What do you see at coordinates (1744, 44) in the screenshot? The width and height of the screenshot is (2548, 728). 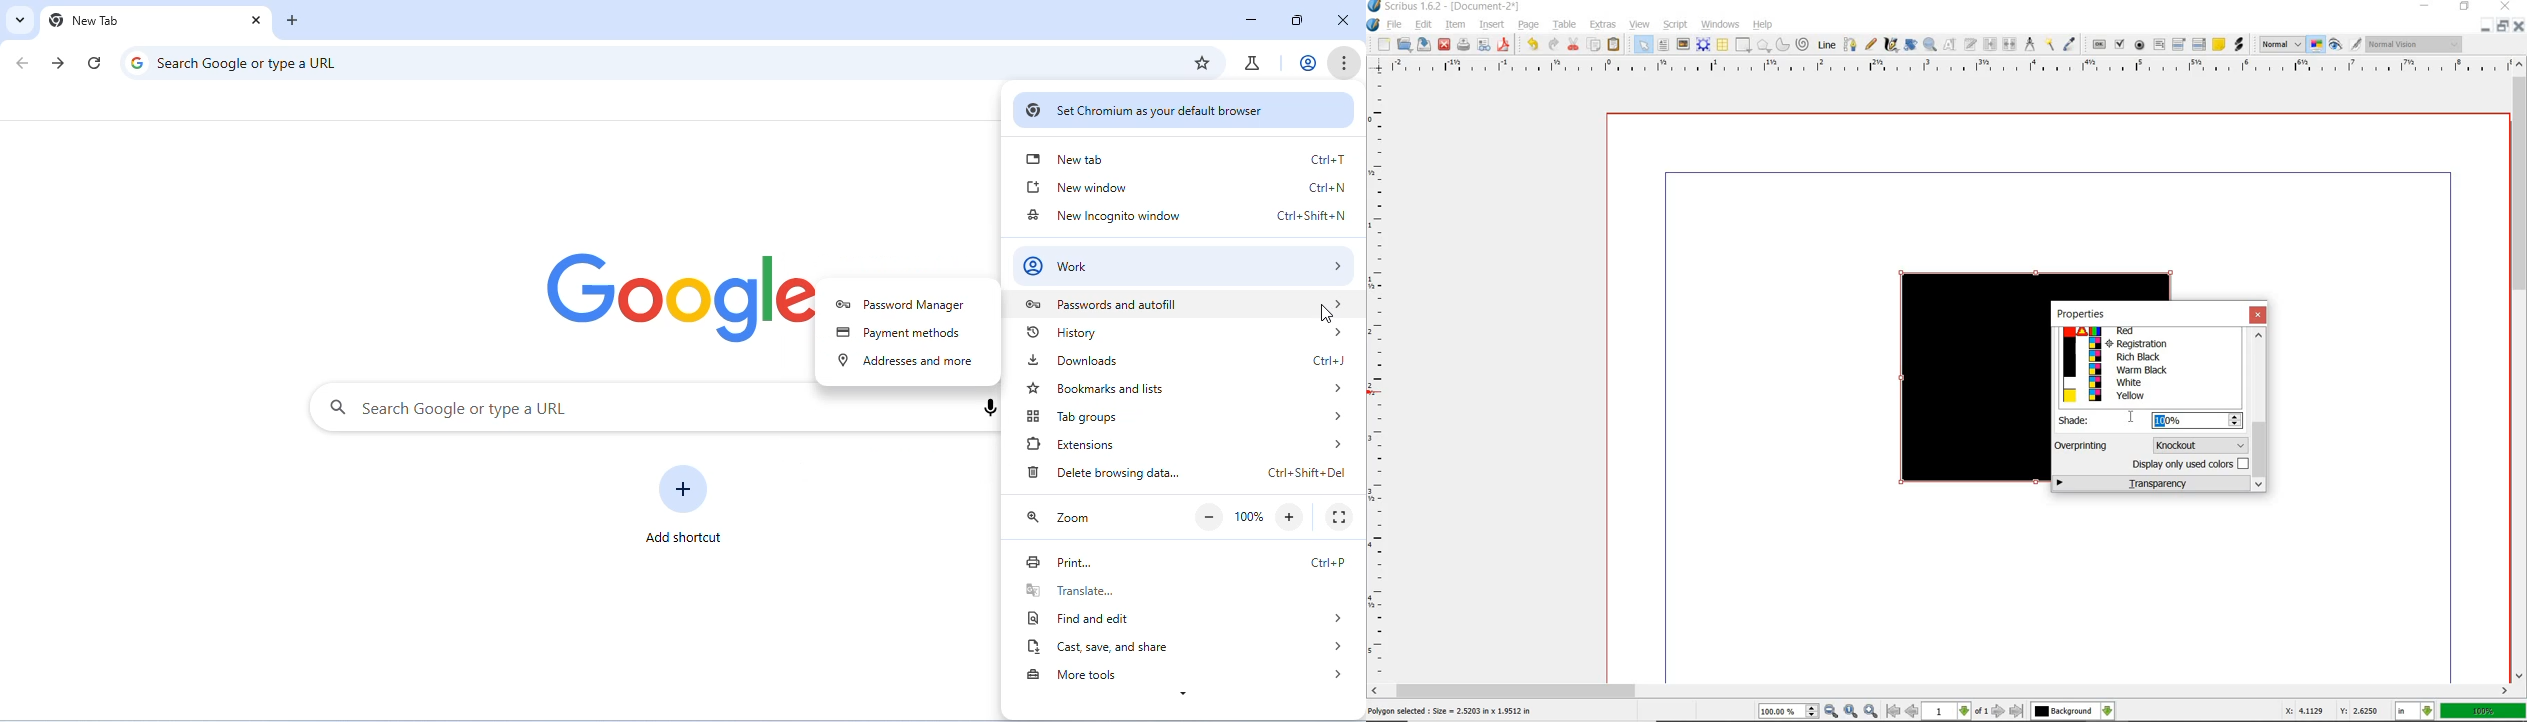 I see `shape` at bounding box center [1744, 44].